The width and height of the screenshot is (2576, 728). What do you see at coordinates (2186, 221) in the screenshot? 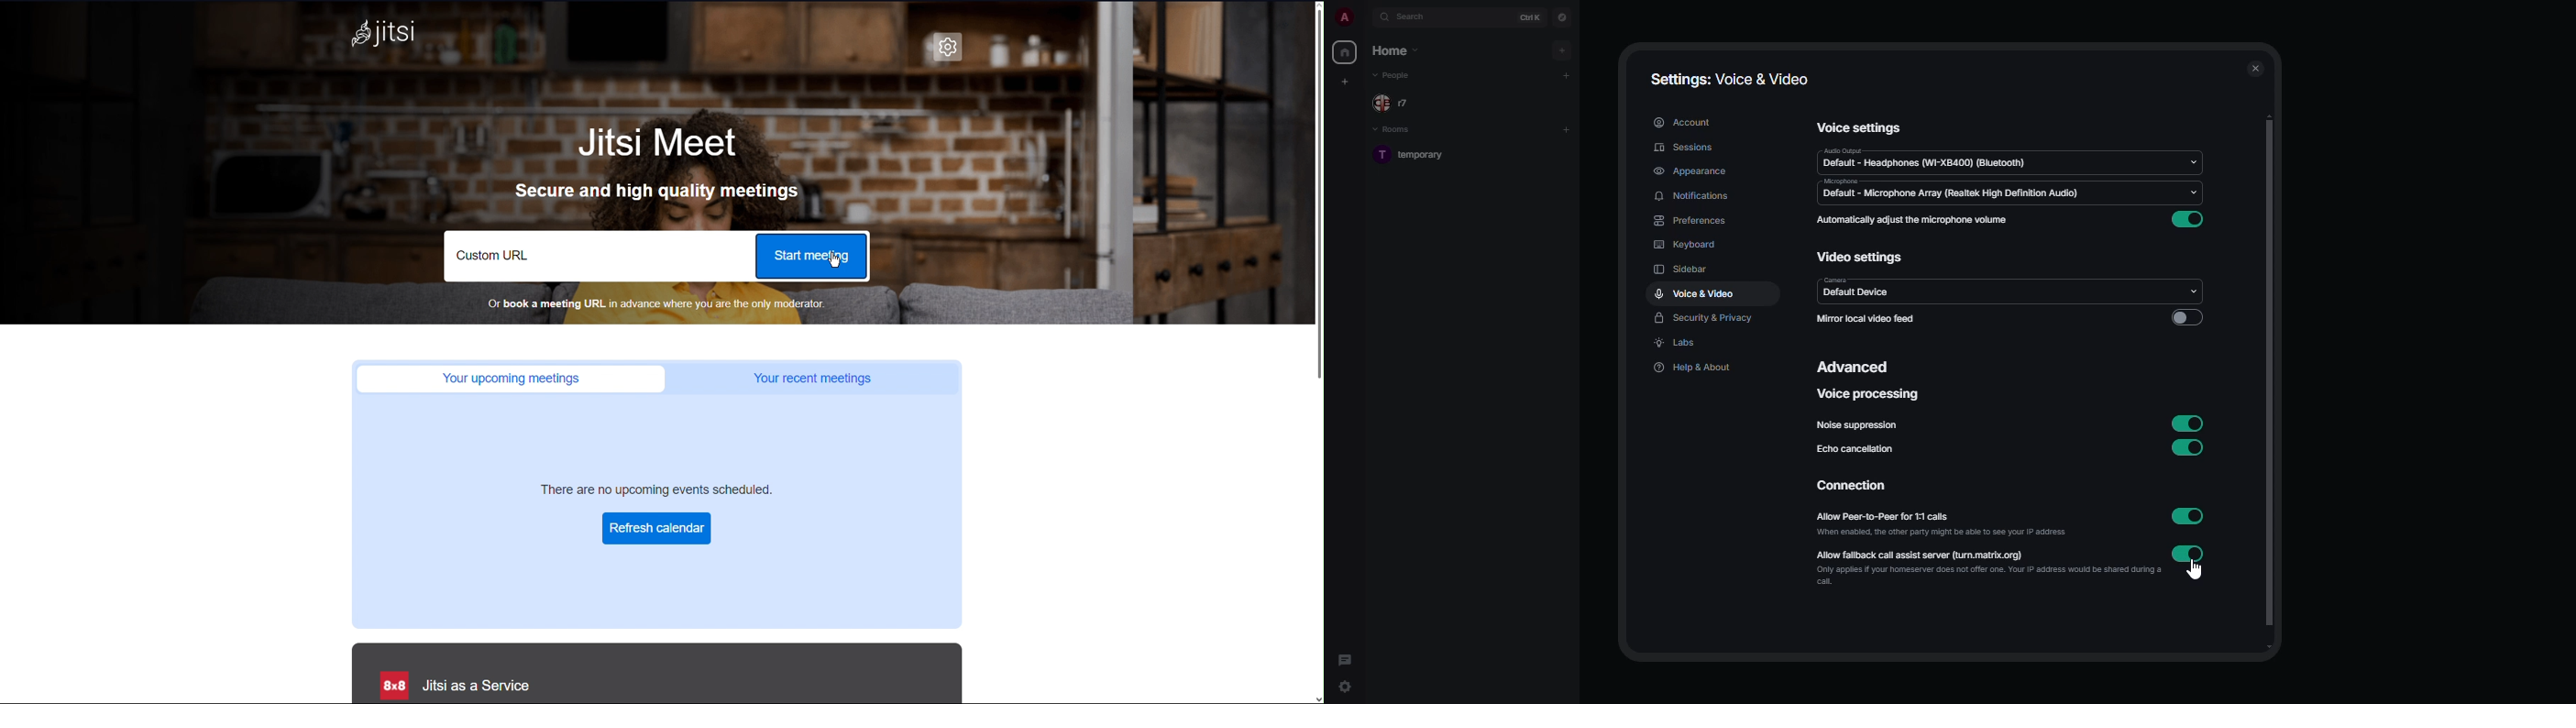
I see `enabled` at bounding box center [2186, 221].